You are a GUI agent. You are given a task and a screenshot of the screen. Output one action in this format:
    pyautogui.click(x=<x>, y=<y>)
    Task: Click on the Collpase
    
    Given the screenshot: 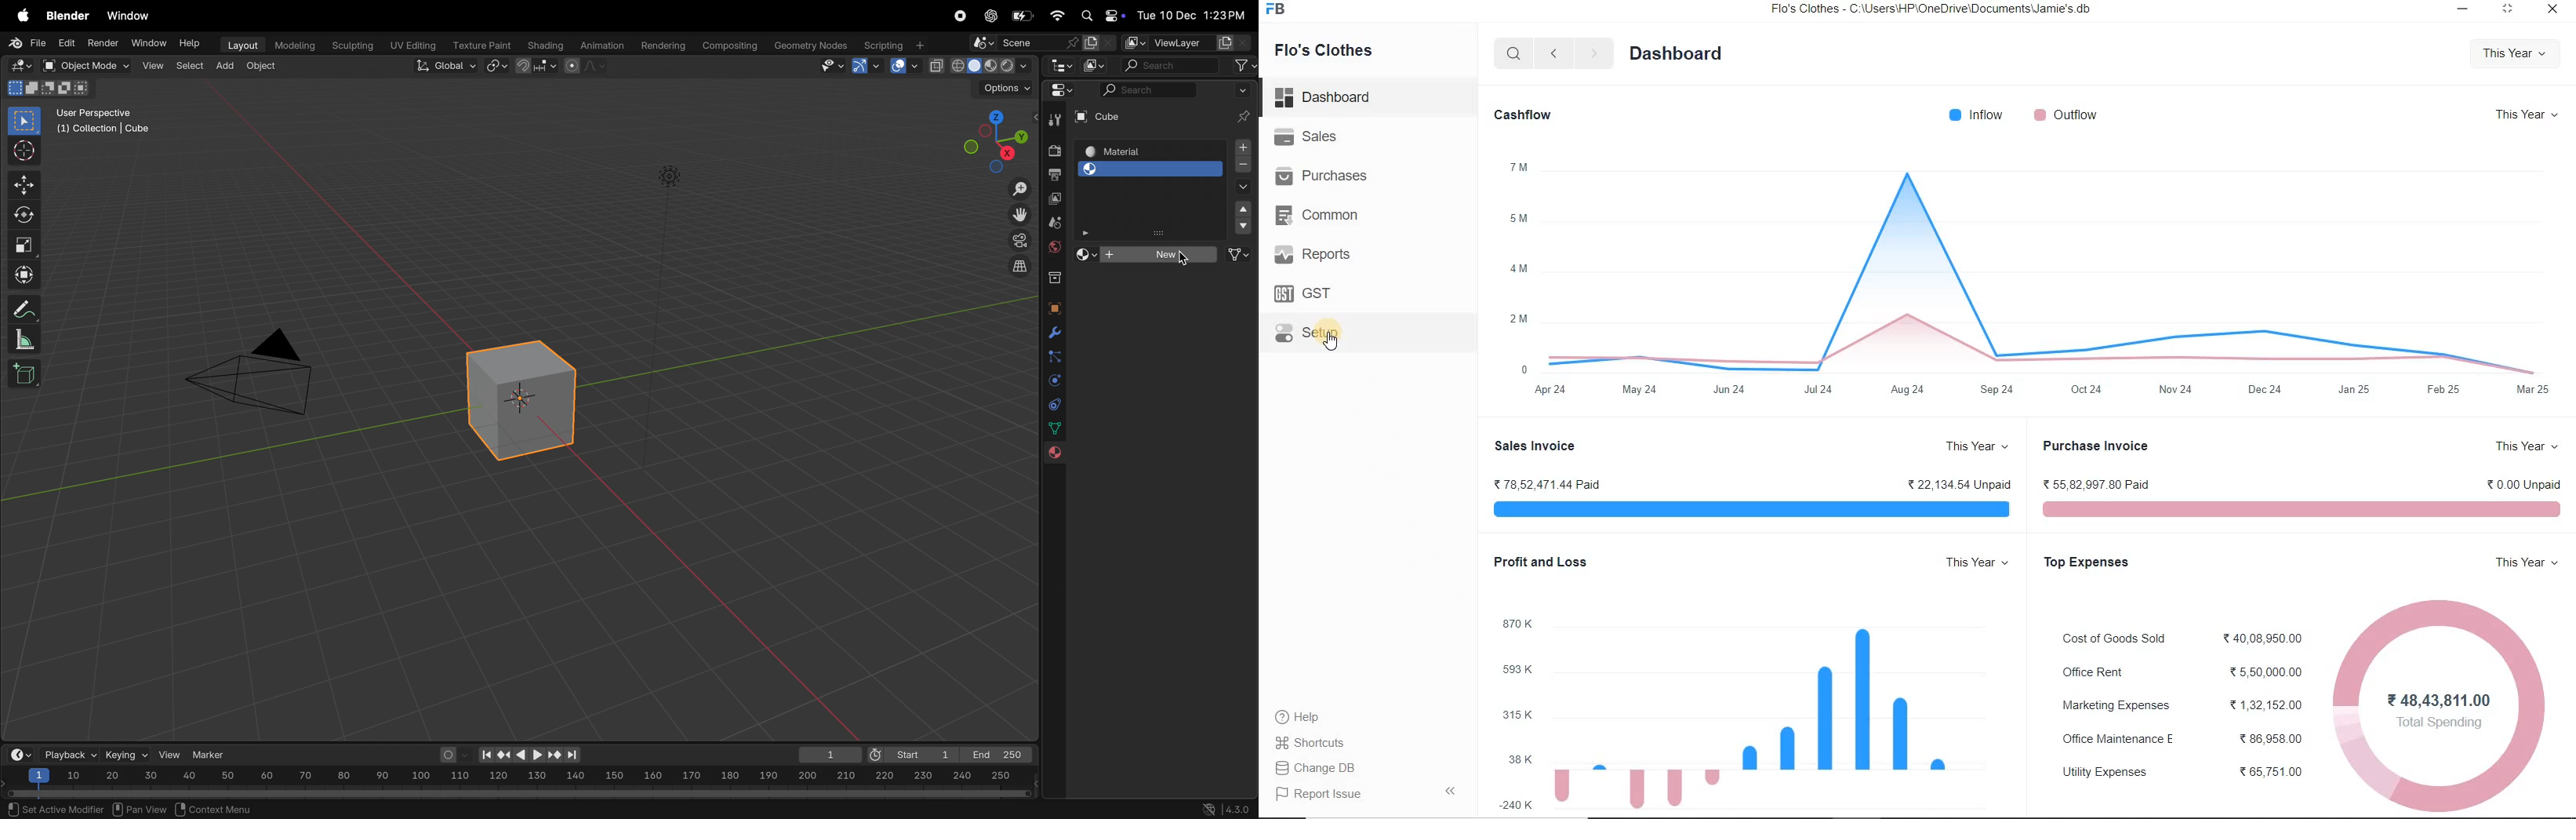 What is the action you would take?
    pyautogui.click(x=1449, y=791)
    